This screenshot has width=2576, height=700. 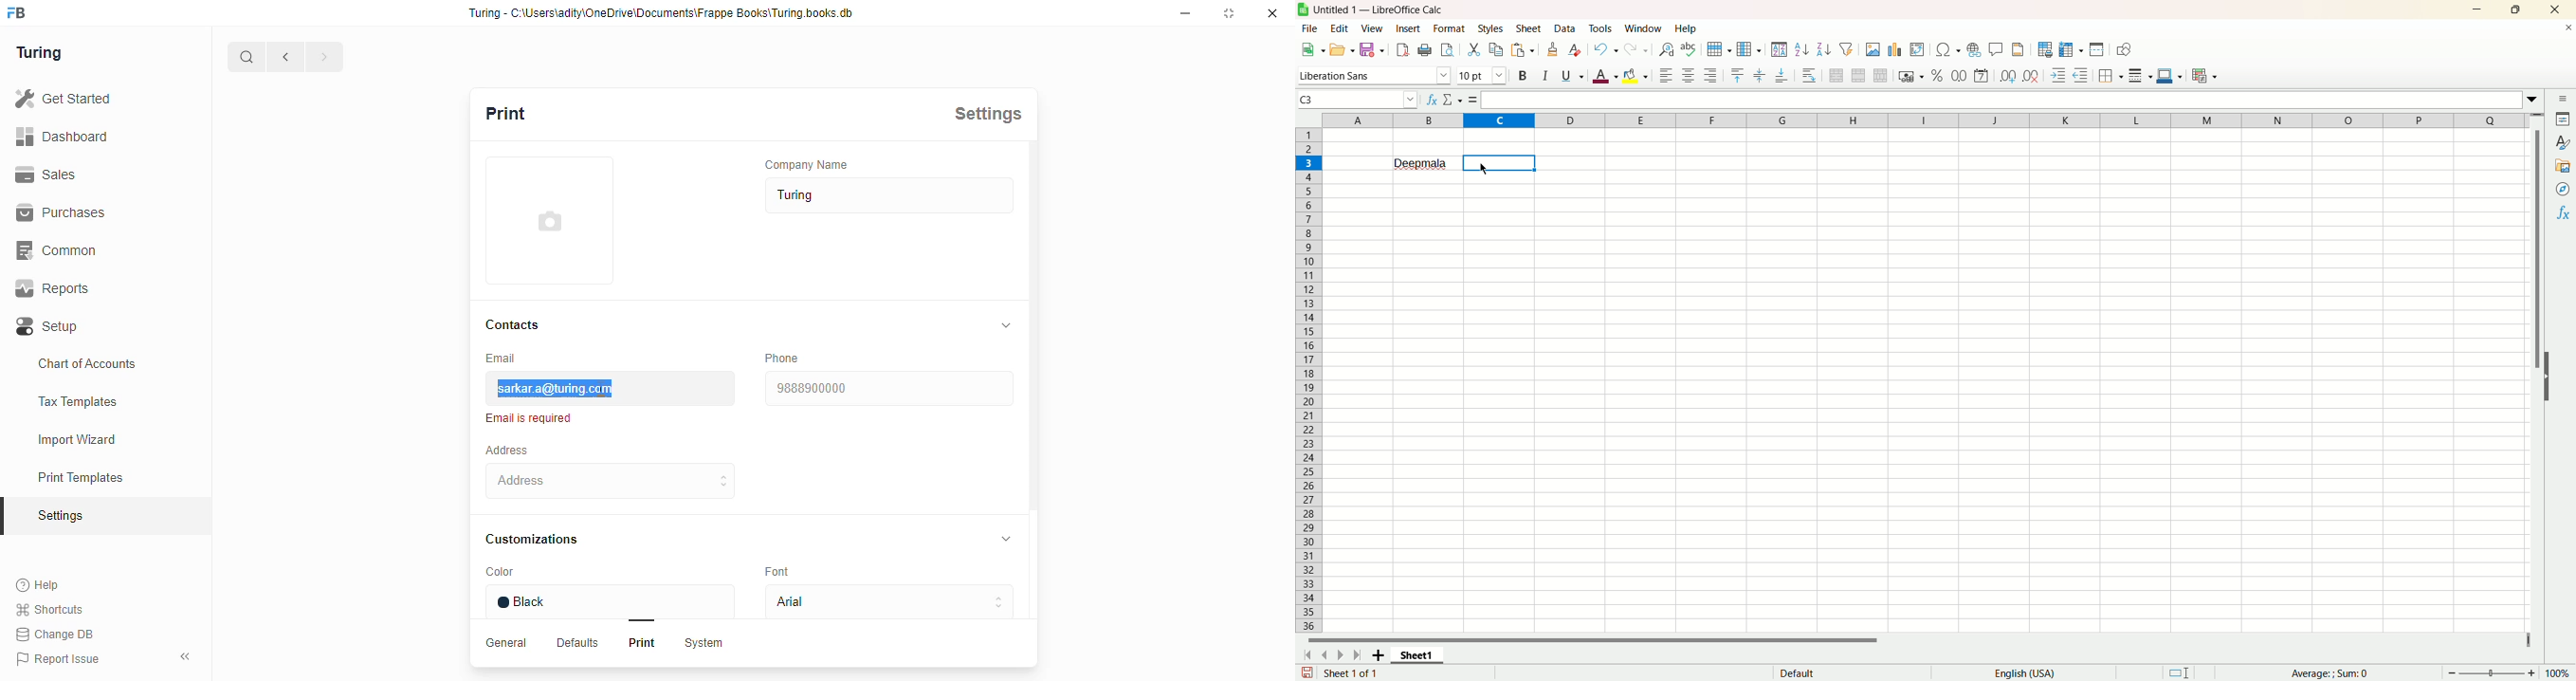 I want to click on Help, so click(x=51, y=584).